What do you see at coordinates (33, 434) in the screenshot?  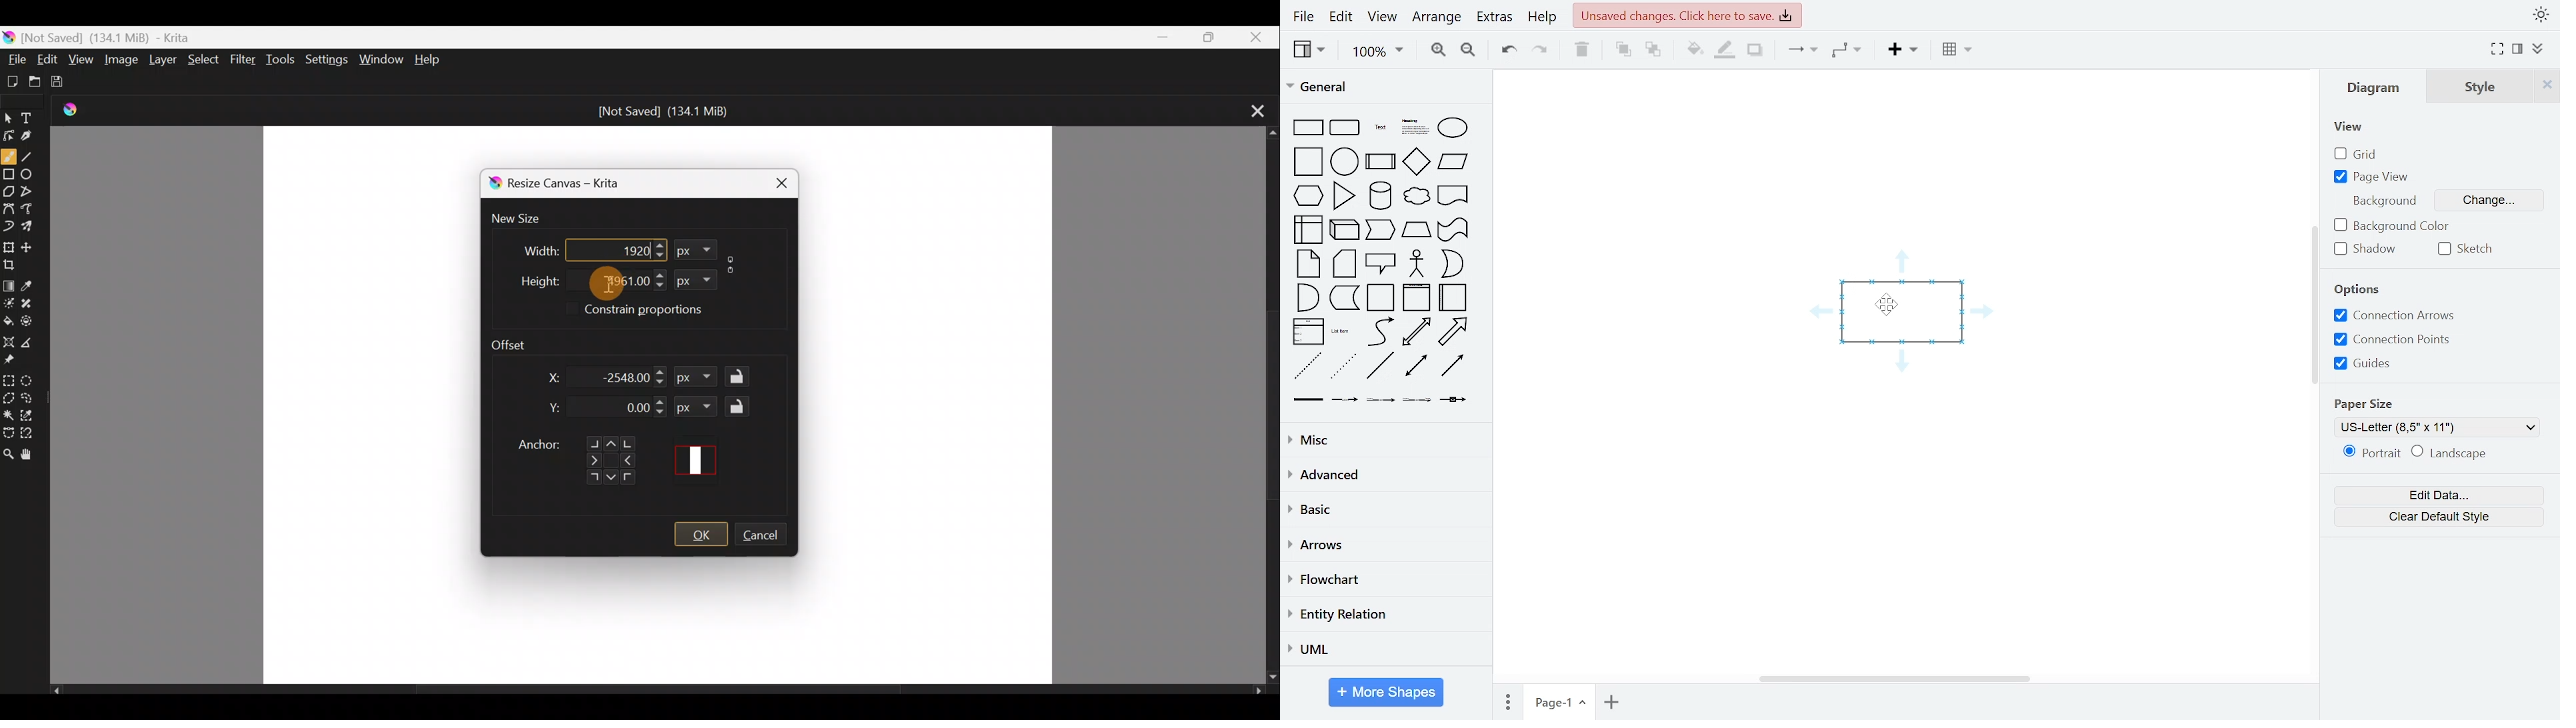 I see `Magnetic curve selection tool` at bounding box center [33, 434].